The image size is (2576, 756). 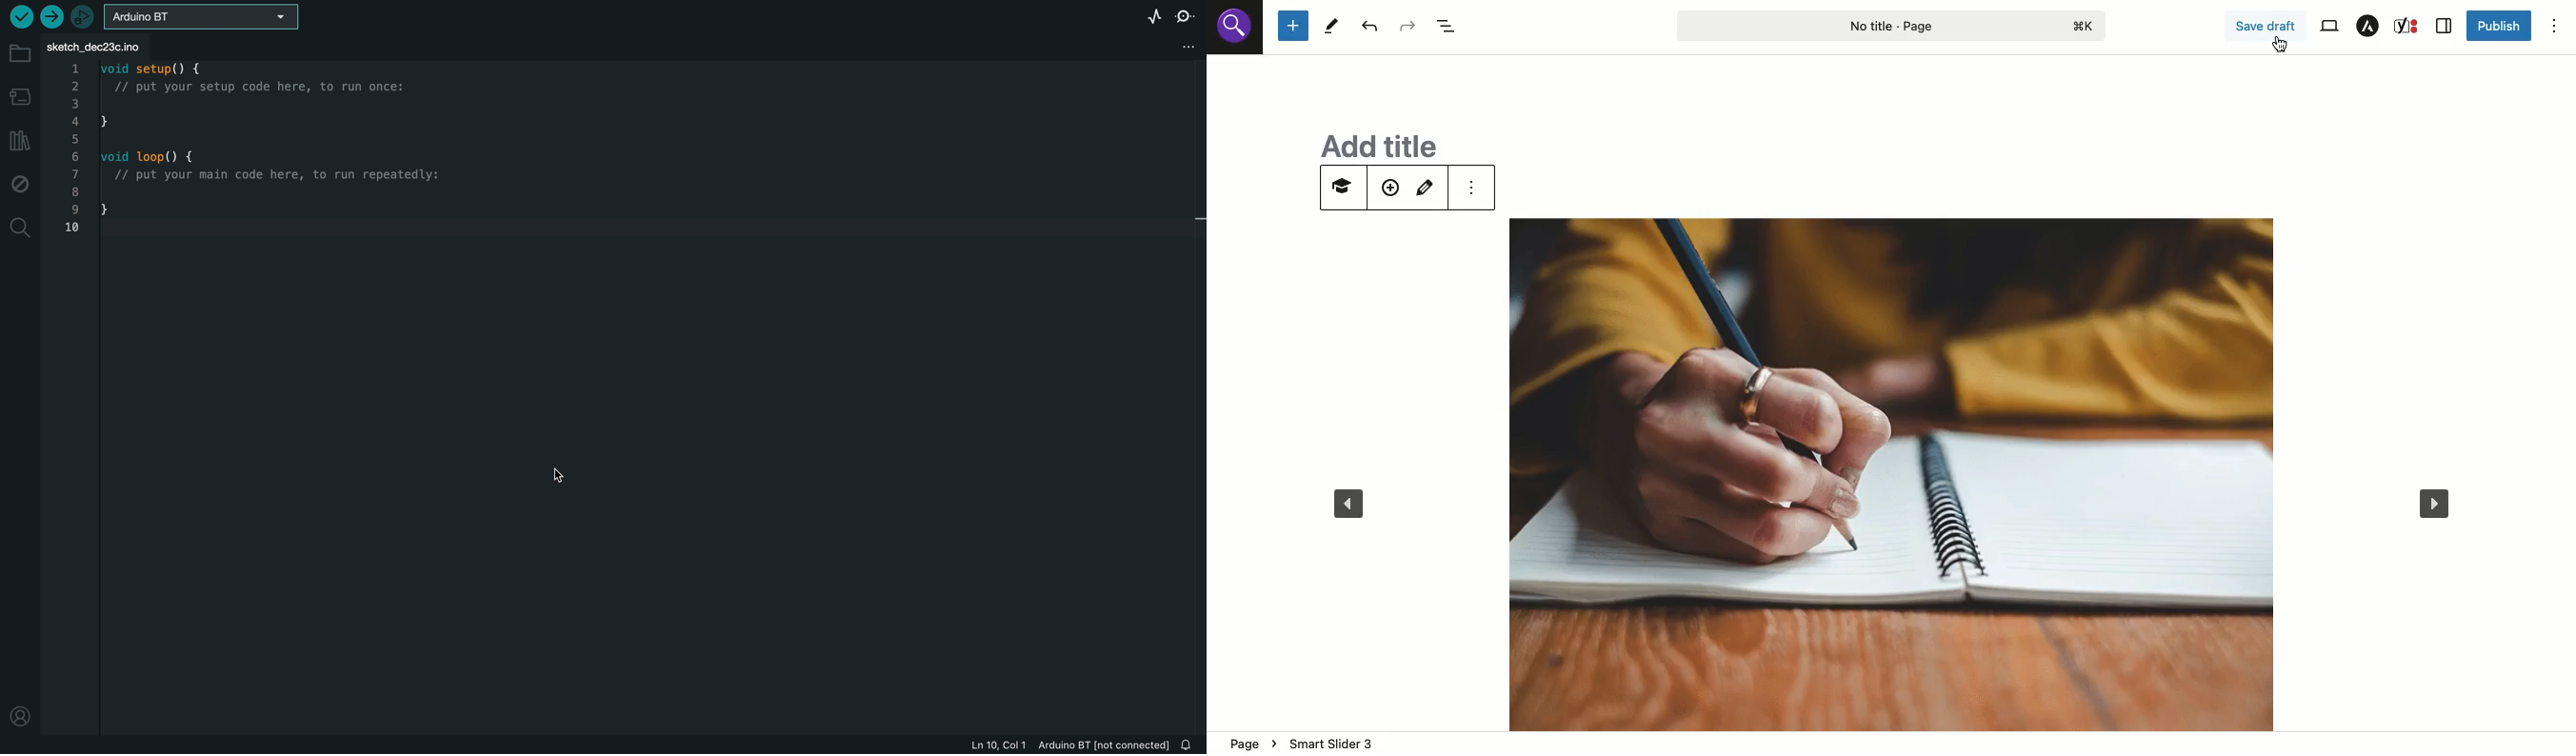 What do you see at coordinates (2328, 27) in the screenshot?
I see `View` at bounding box center [2328, 27].